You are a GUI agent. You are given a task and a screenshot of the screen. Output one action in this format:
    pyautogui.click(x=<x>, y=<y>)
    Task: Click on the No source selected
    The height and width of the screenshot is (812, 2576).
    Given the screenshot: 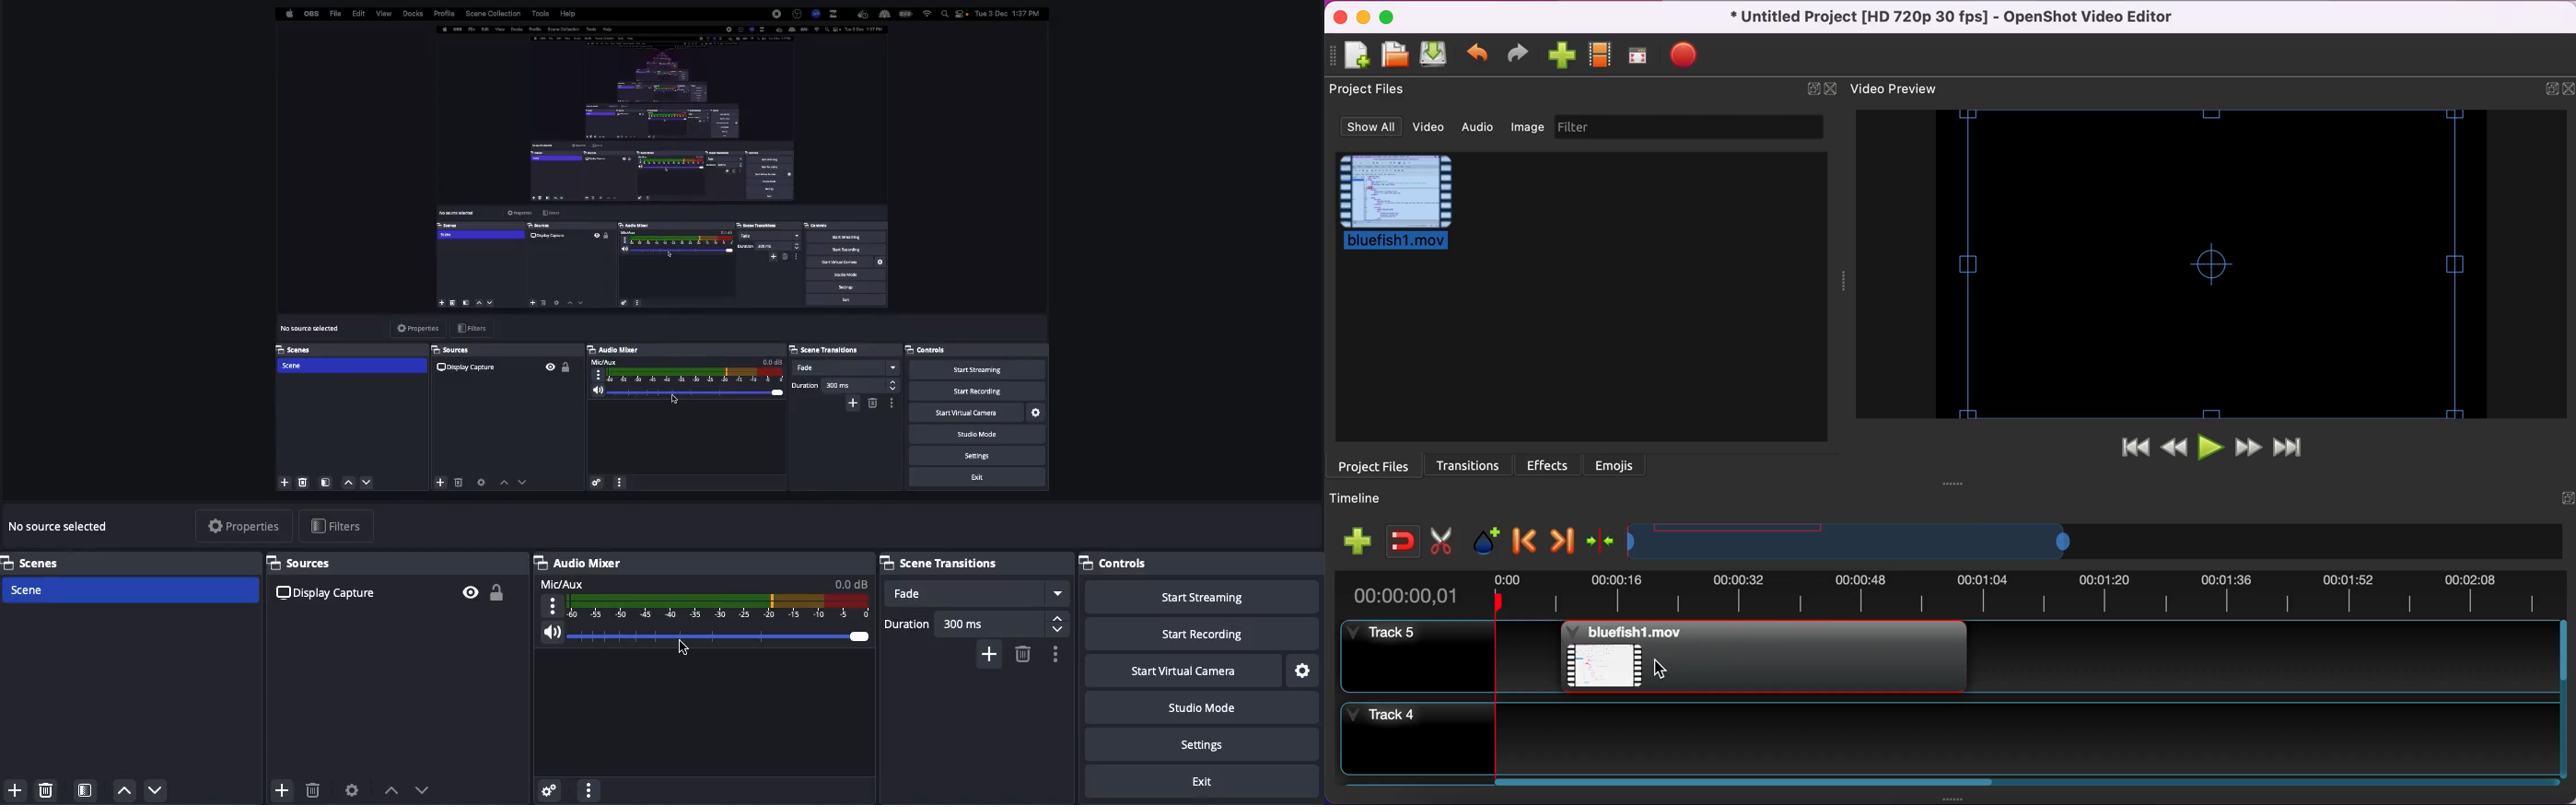 What is the action you would take?
    pyautogui.click(x=63, y=526)
    